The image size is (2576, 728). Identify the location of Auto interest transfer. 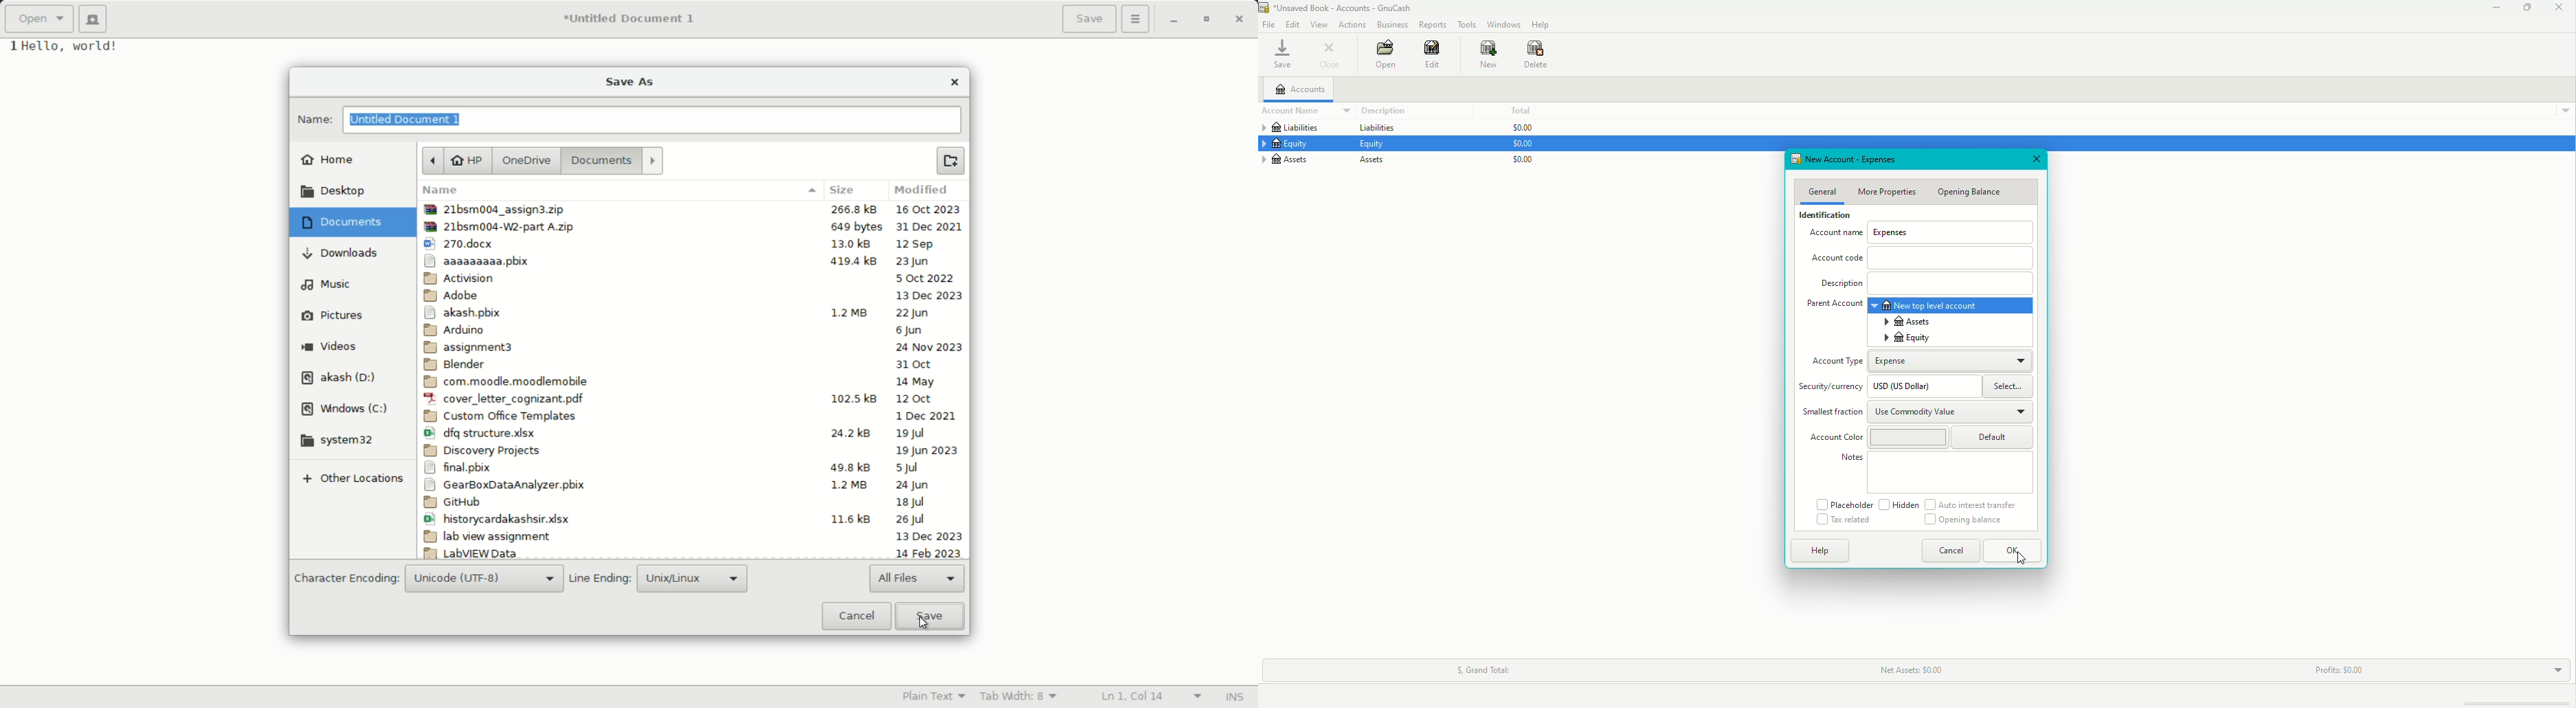
(1974, 505).